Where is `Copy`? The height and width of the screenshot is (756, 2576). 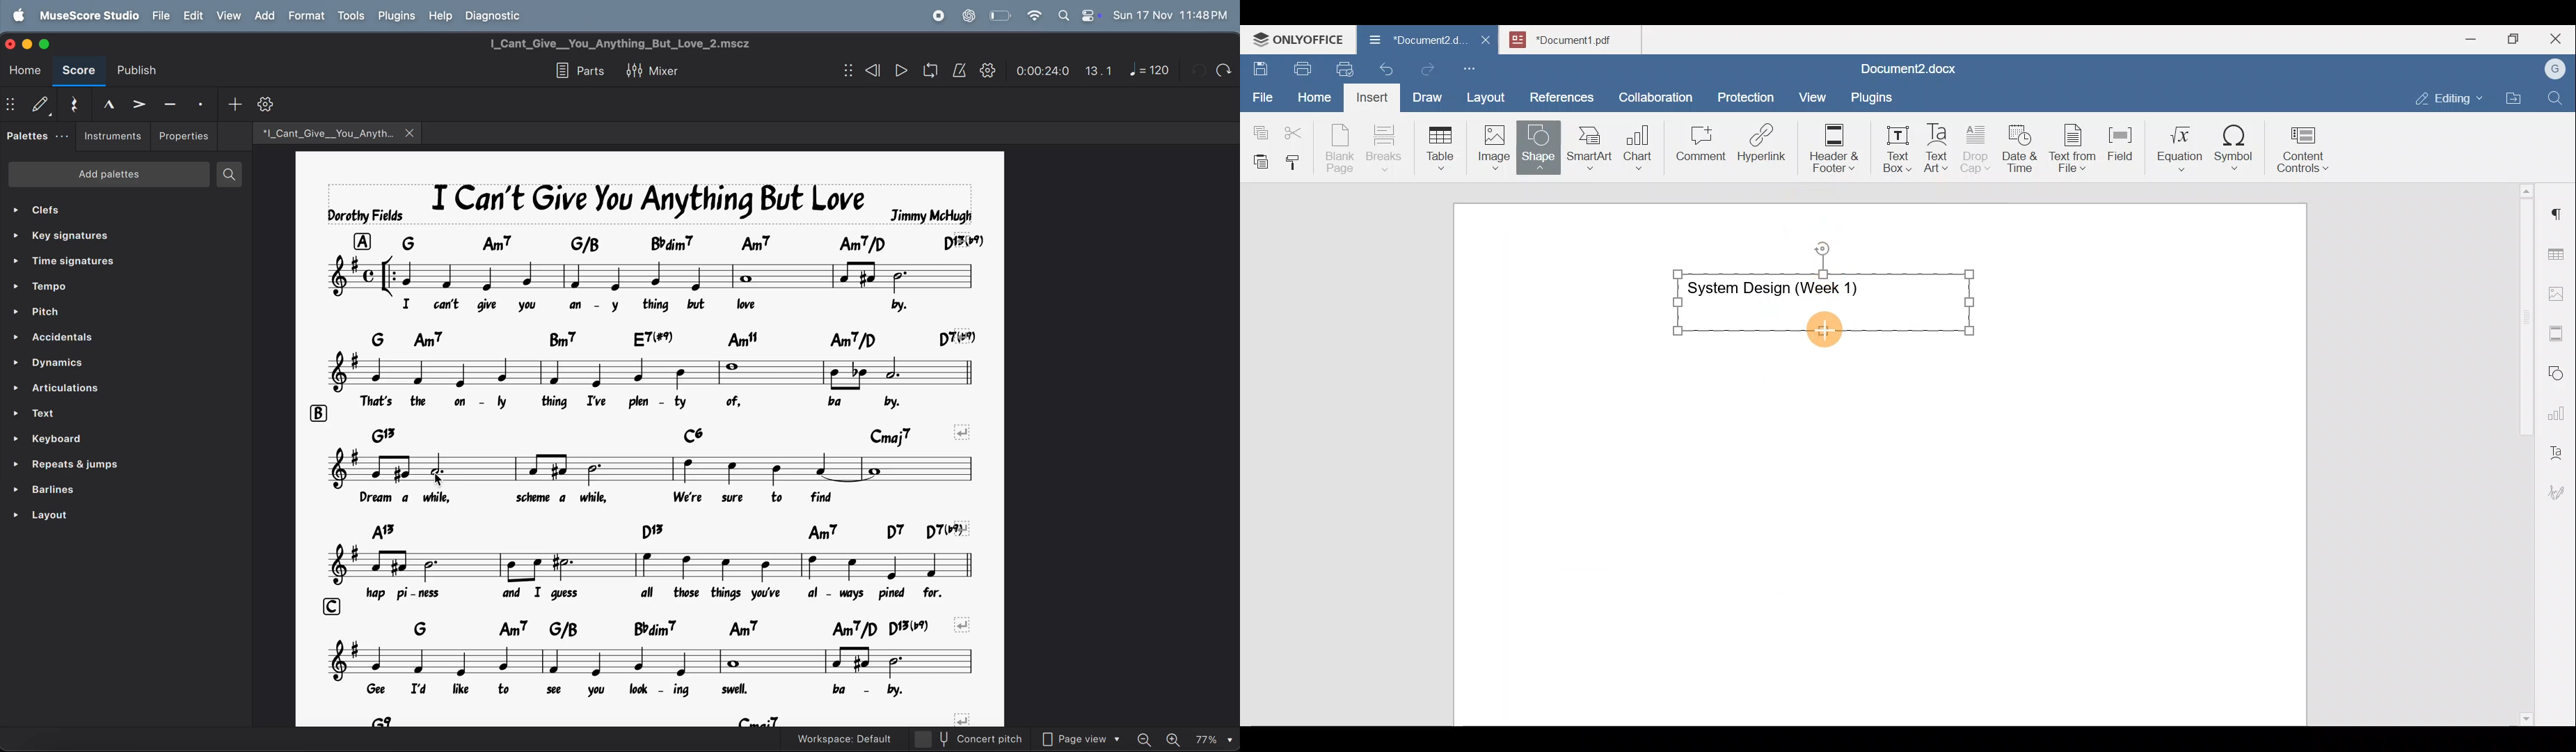
Copy is located at coordinates (1258, 128).